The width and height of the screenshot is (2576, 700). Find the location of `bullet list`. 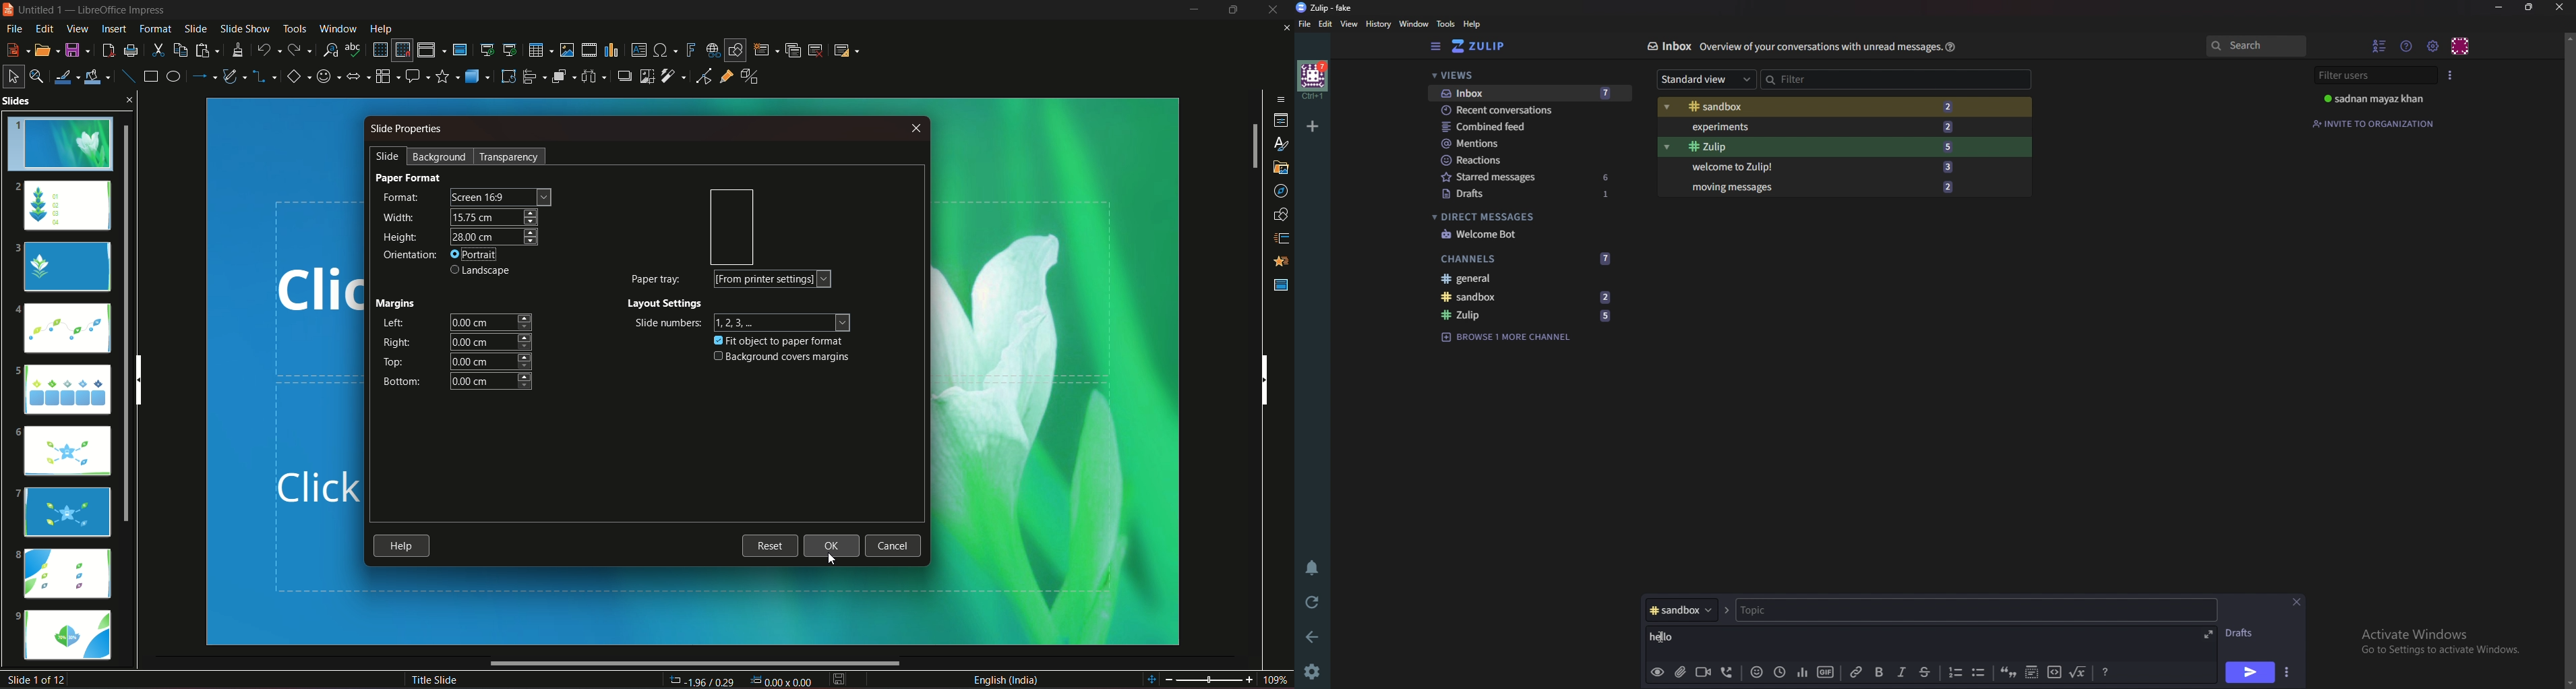

bullet list is located at coordinates (1981, 672).